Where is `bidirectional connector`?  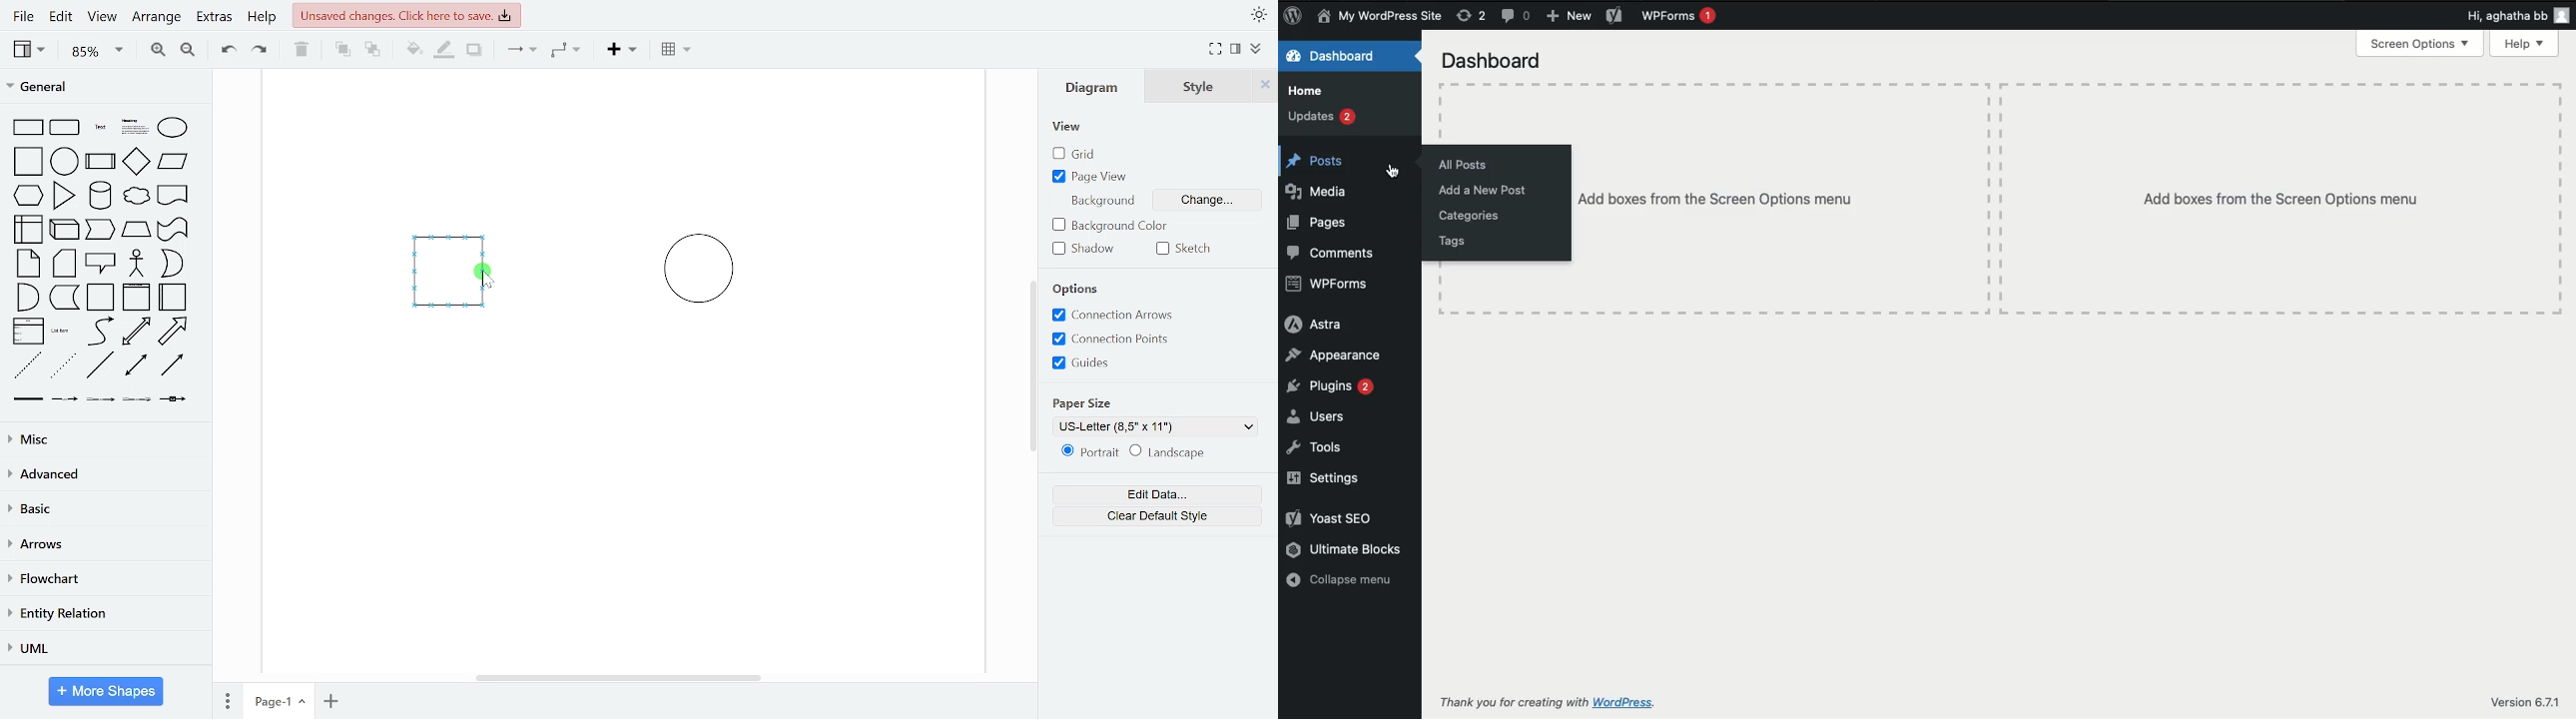
bidirectional connector is located at coordinates (138, 365).